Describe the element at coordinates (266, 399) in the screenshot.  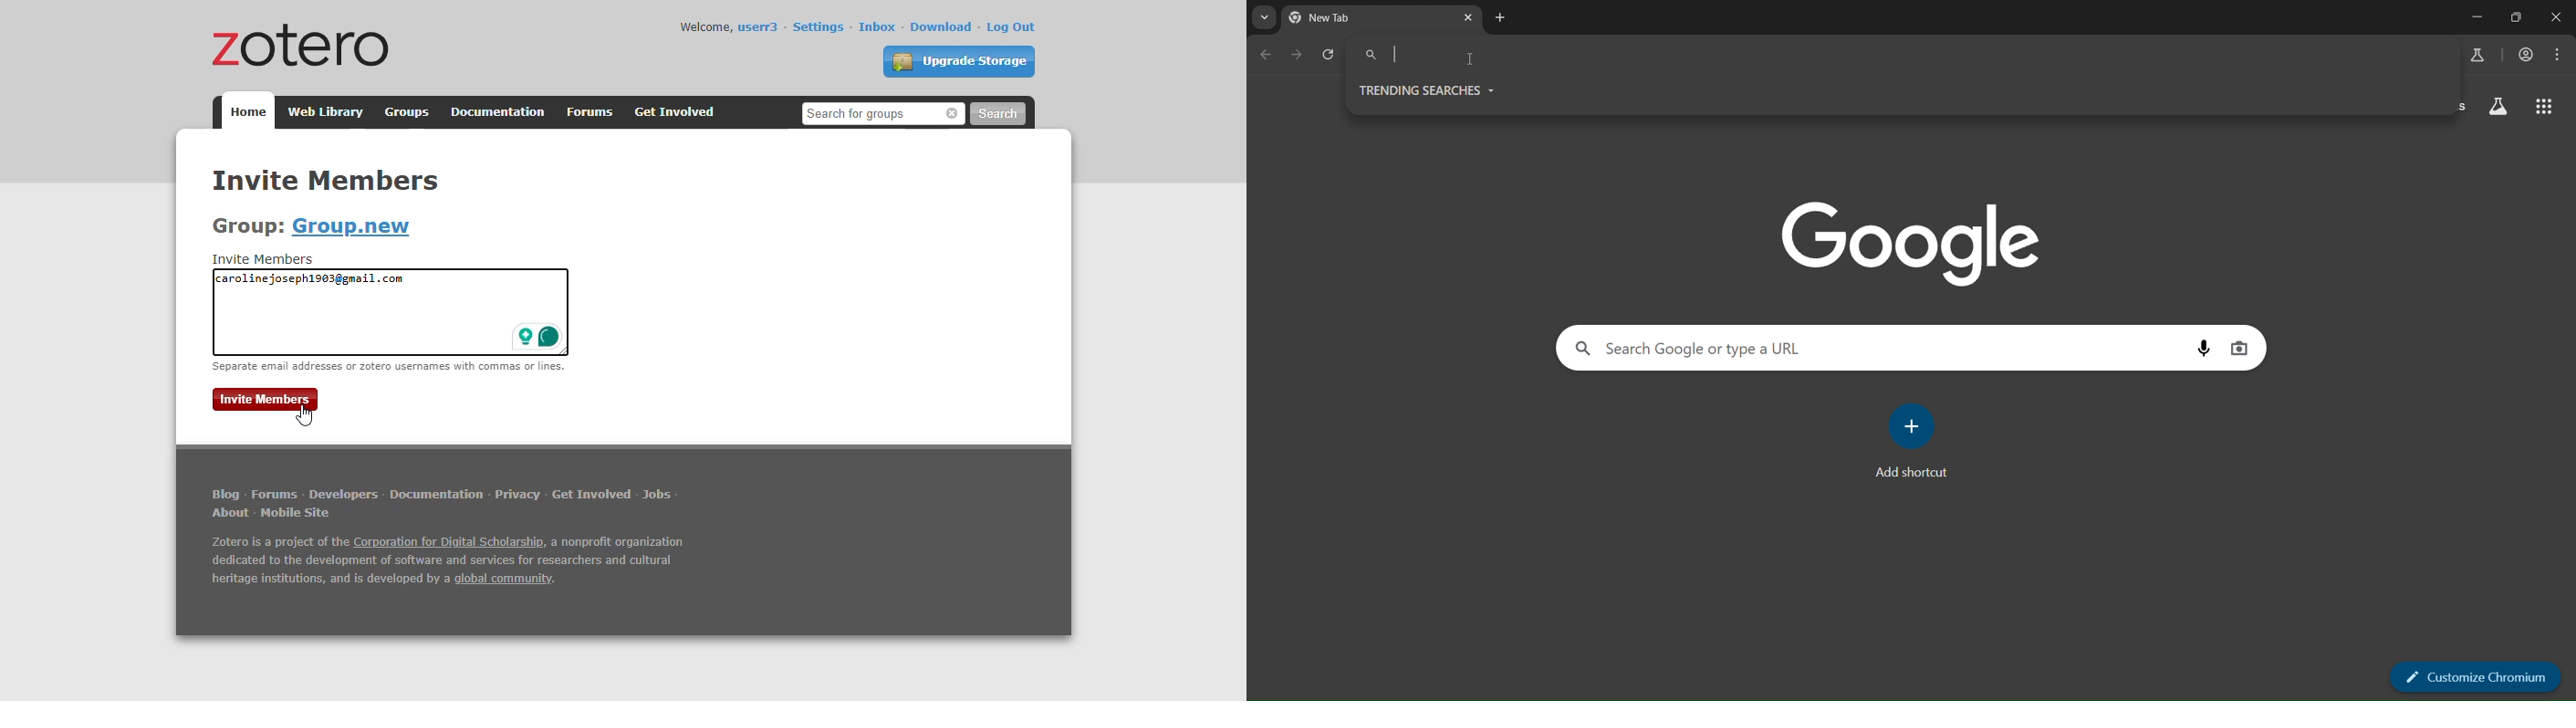
I see `invite members` at that location.